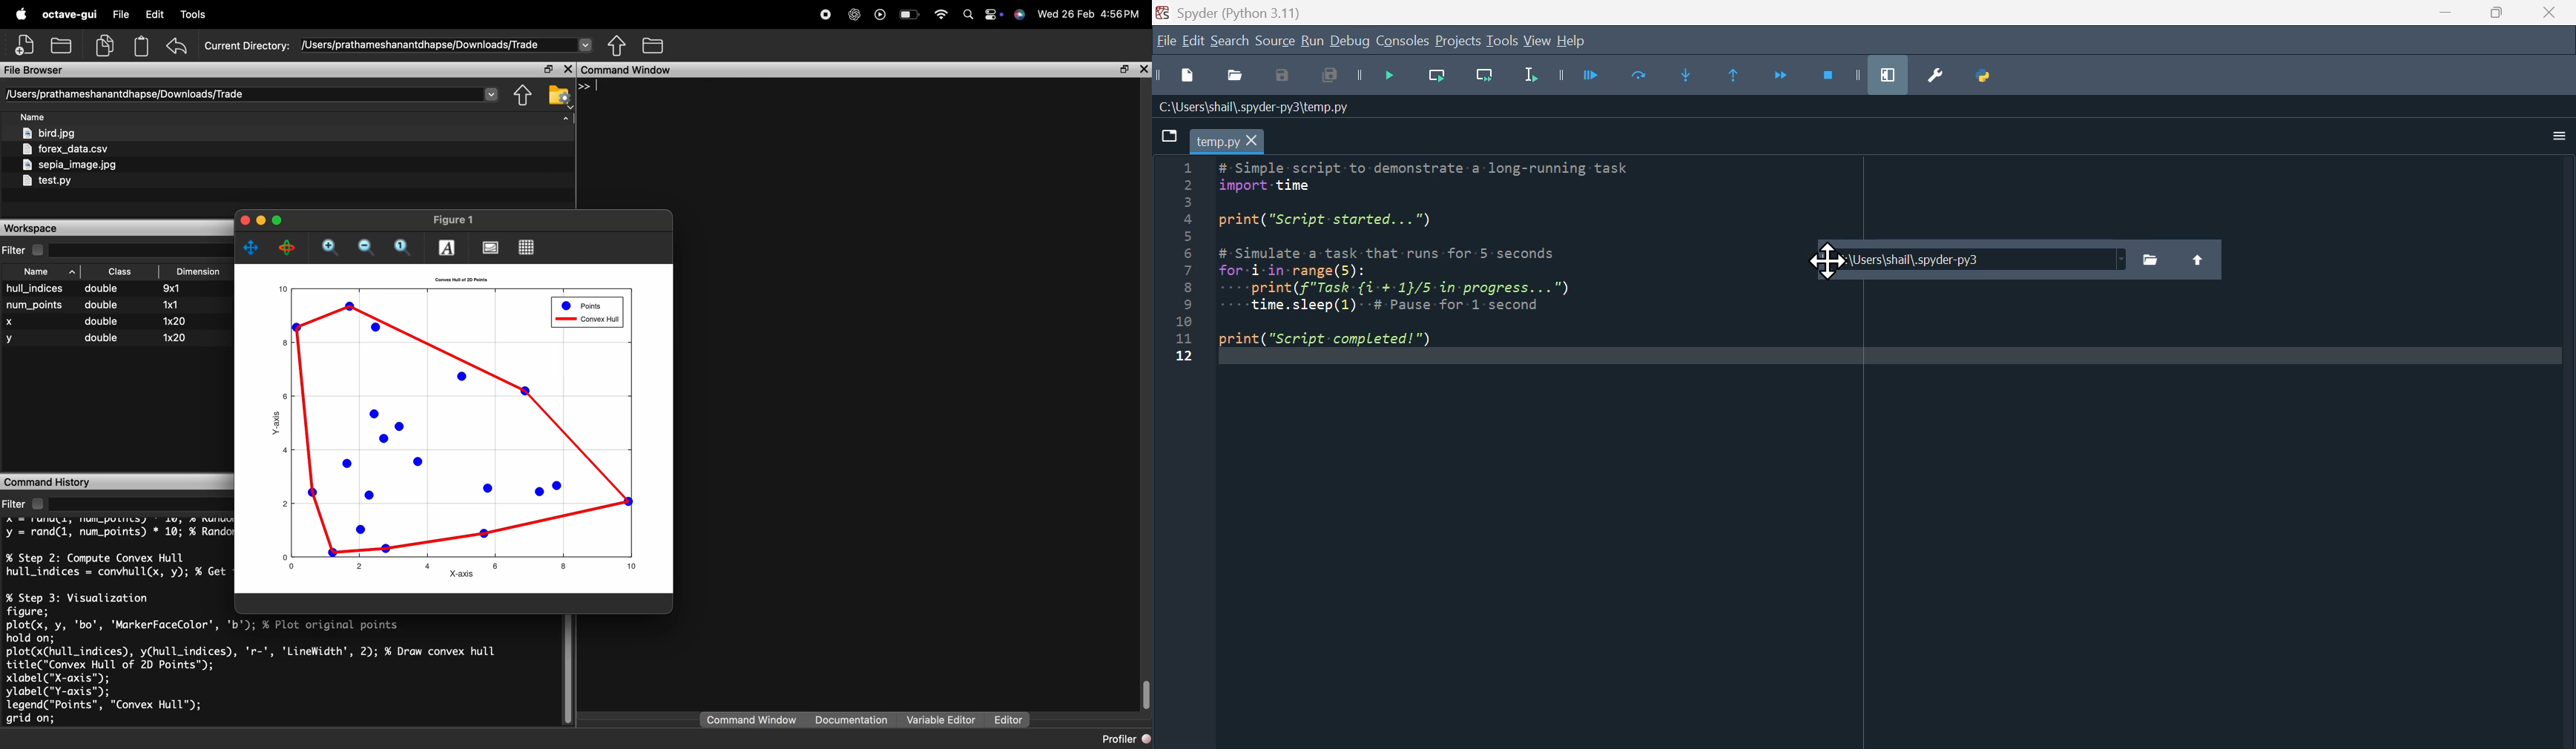 This screenshot has width=2576, height=756. I want to click on Edit, so click(1196, 42).